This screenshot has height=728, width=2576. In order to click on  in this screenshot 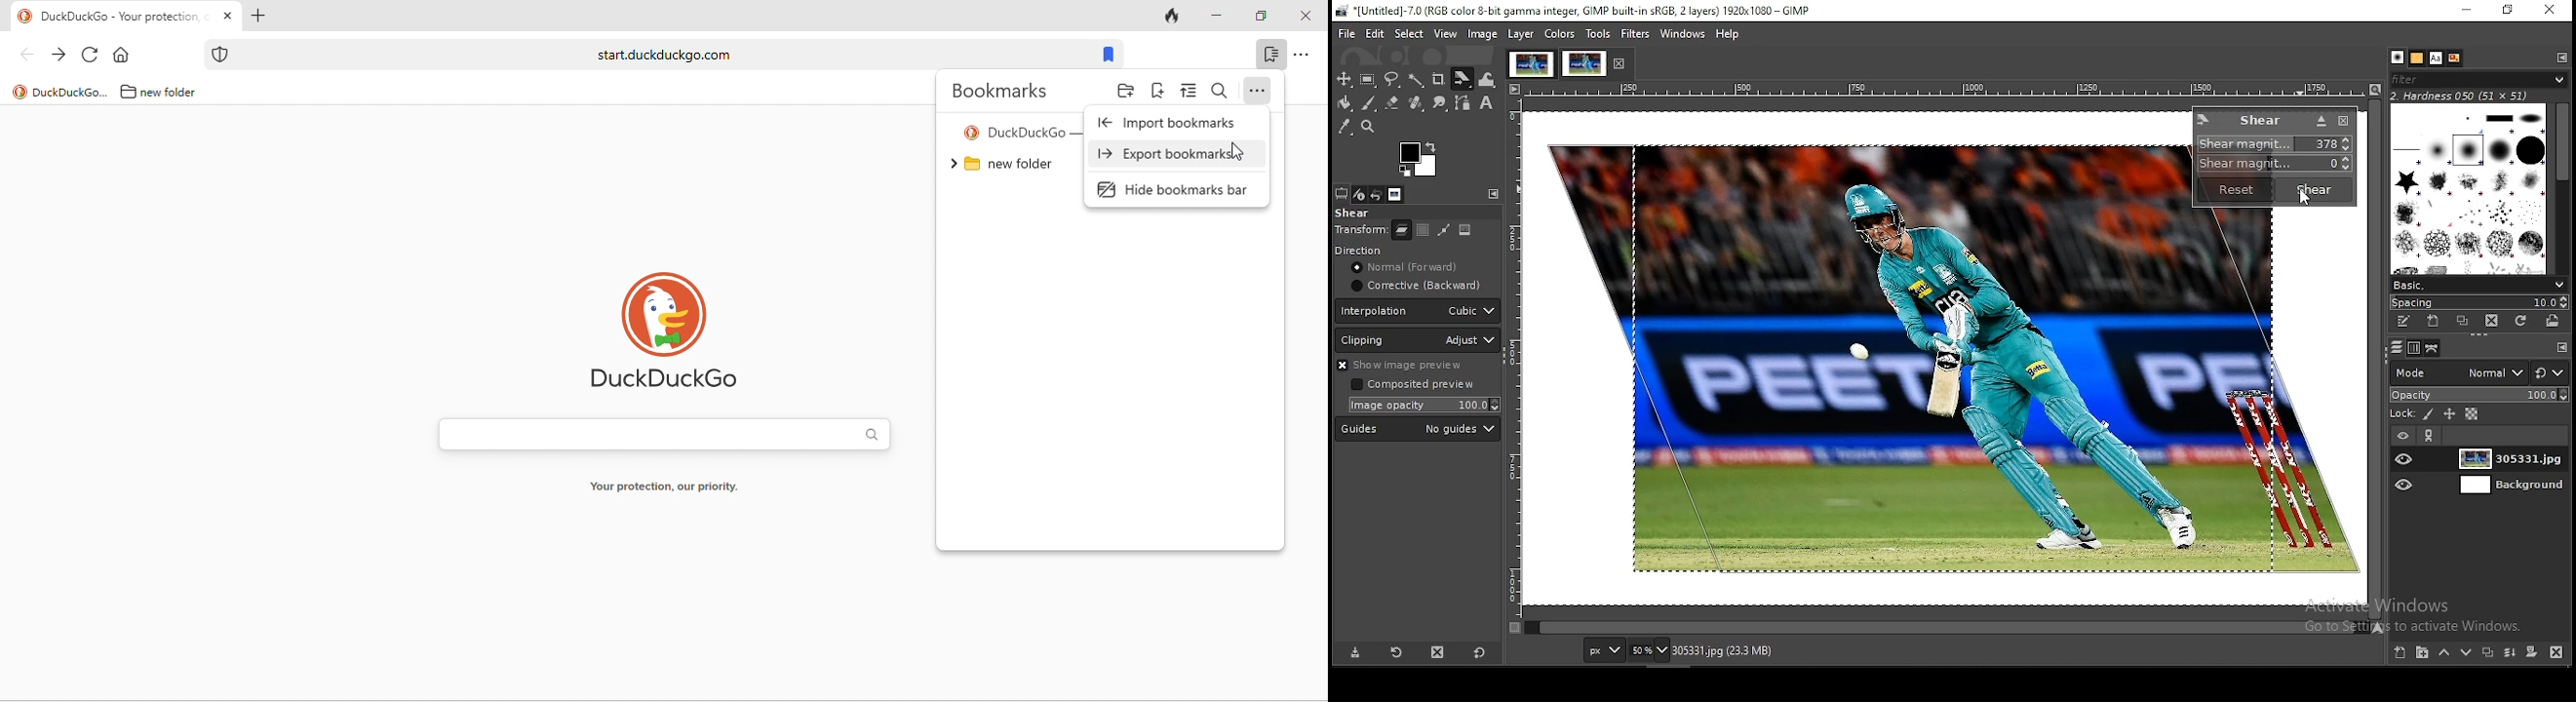, I will do `click(1392, 102)`.